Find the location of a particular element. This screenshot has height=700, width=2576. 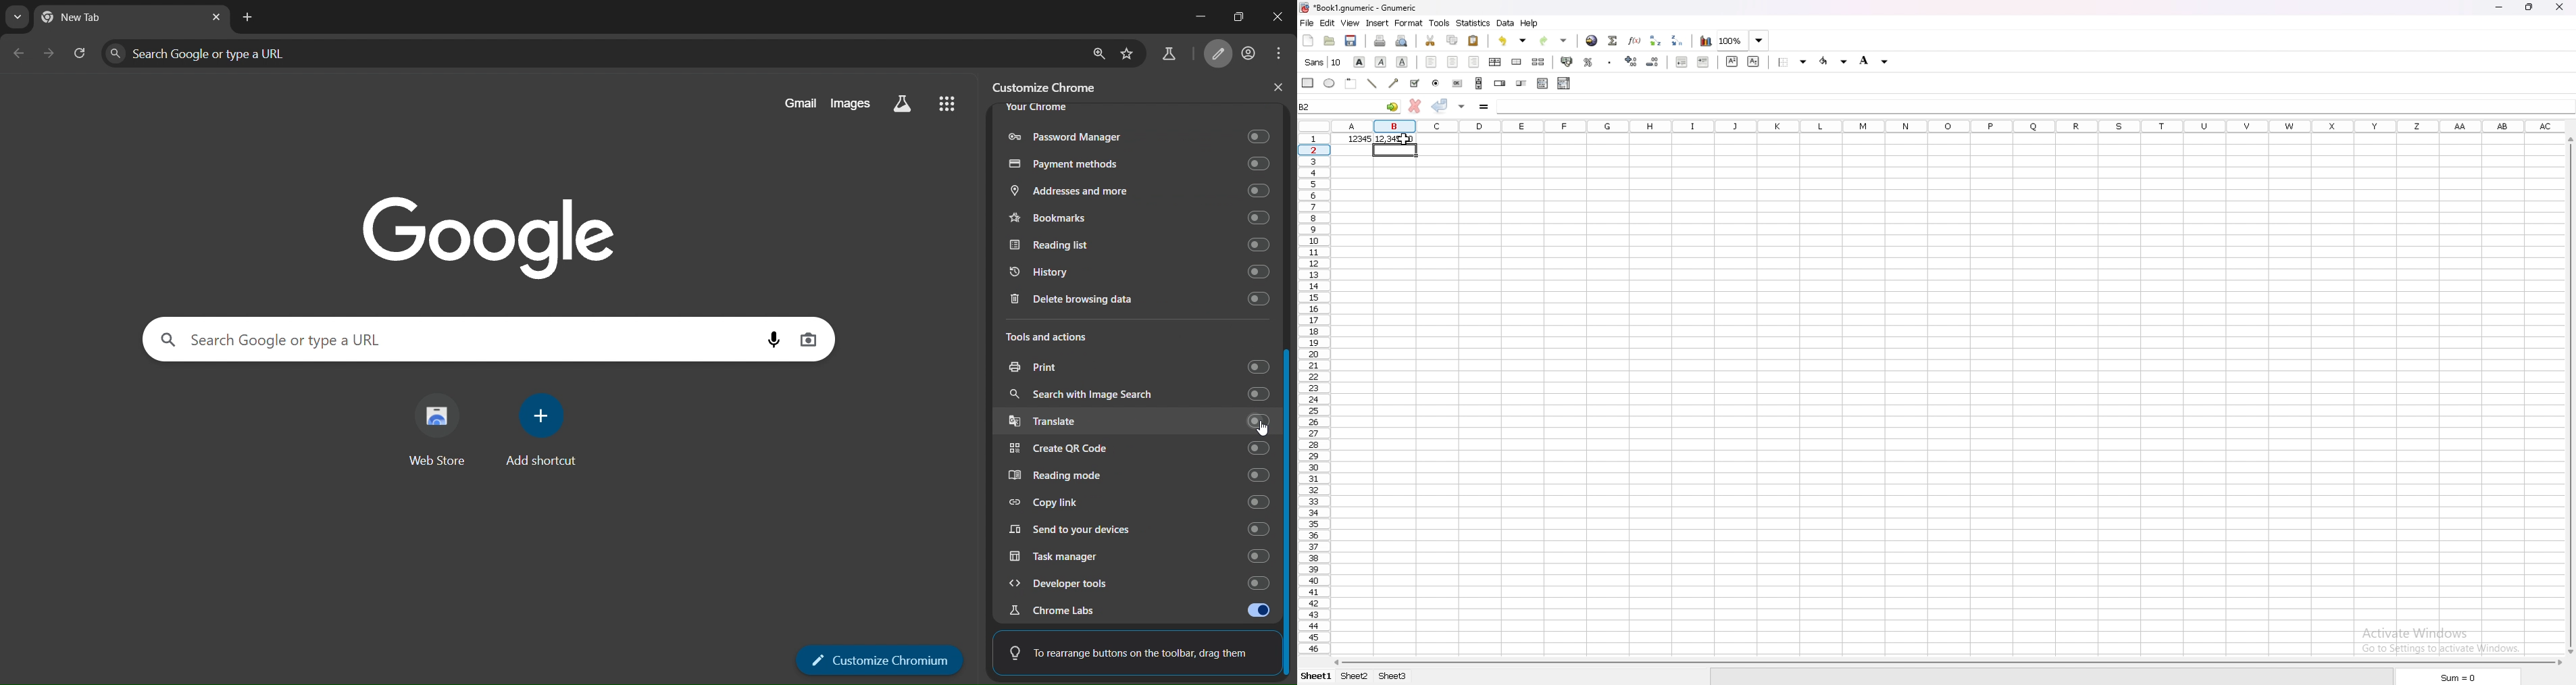

list is located at coordinates (1542, 83).